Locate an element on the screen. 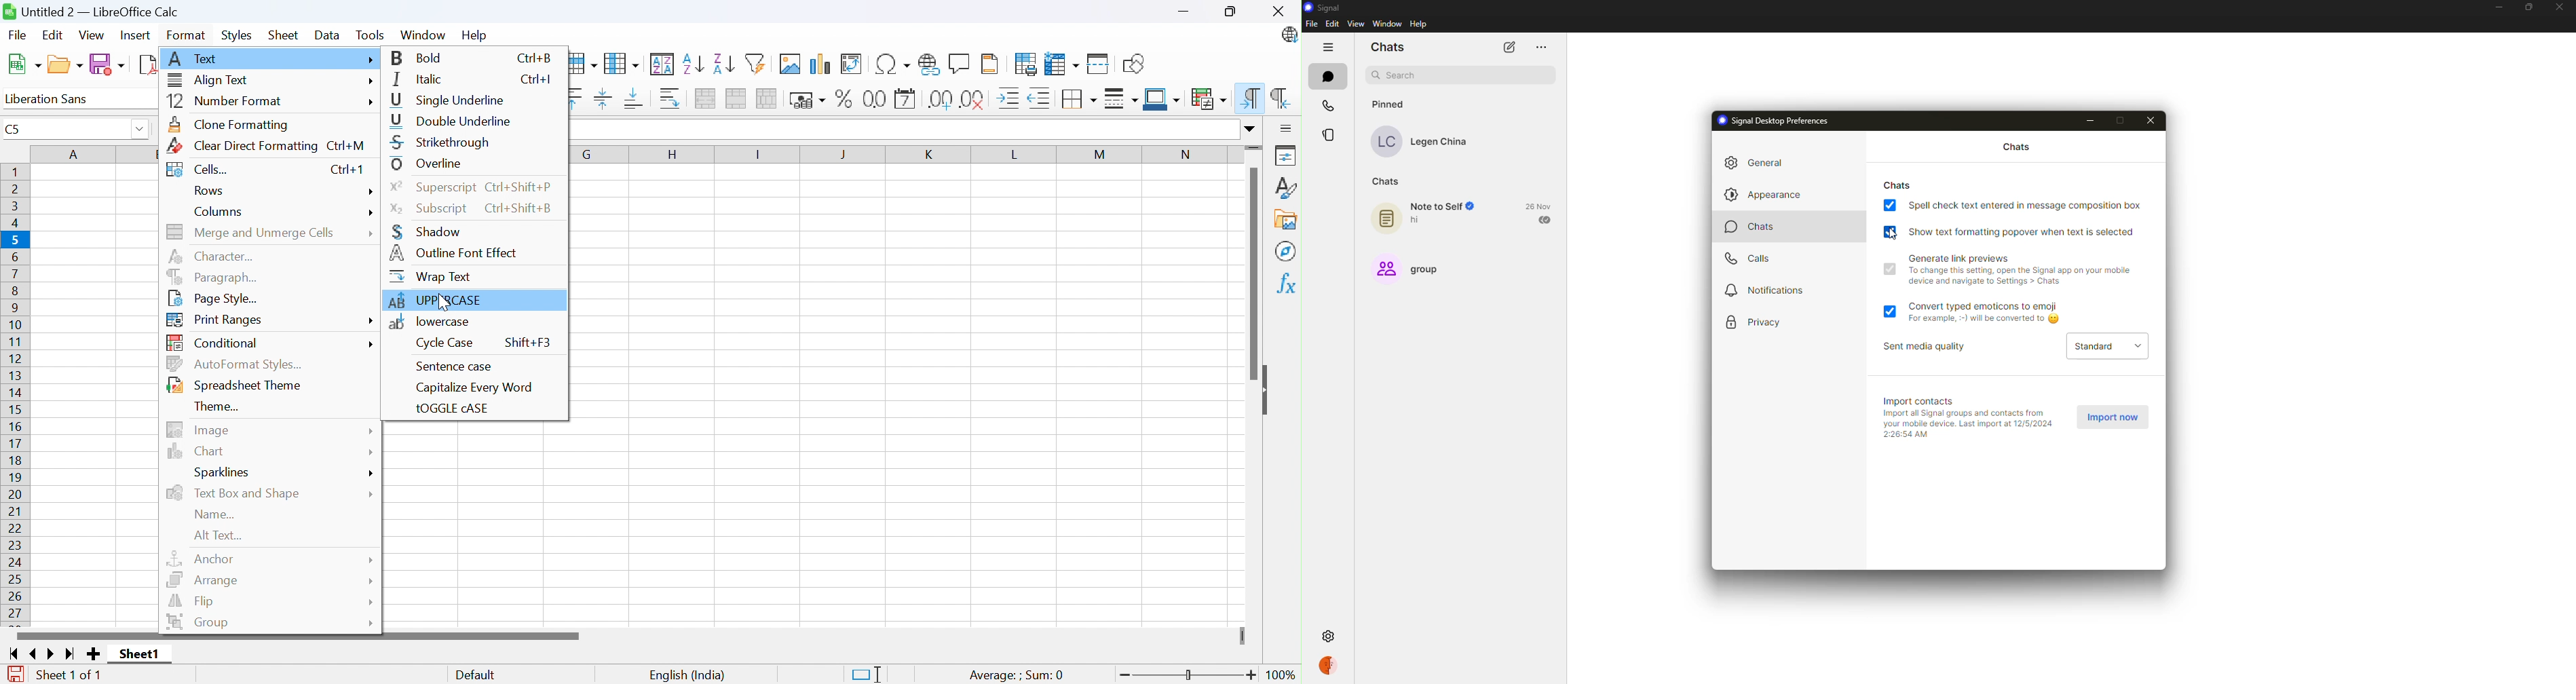  Scroll bar is located at coordinates (296, 636).